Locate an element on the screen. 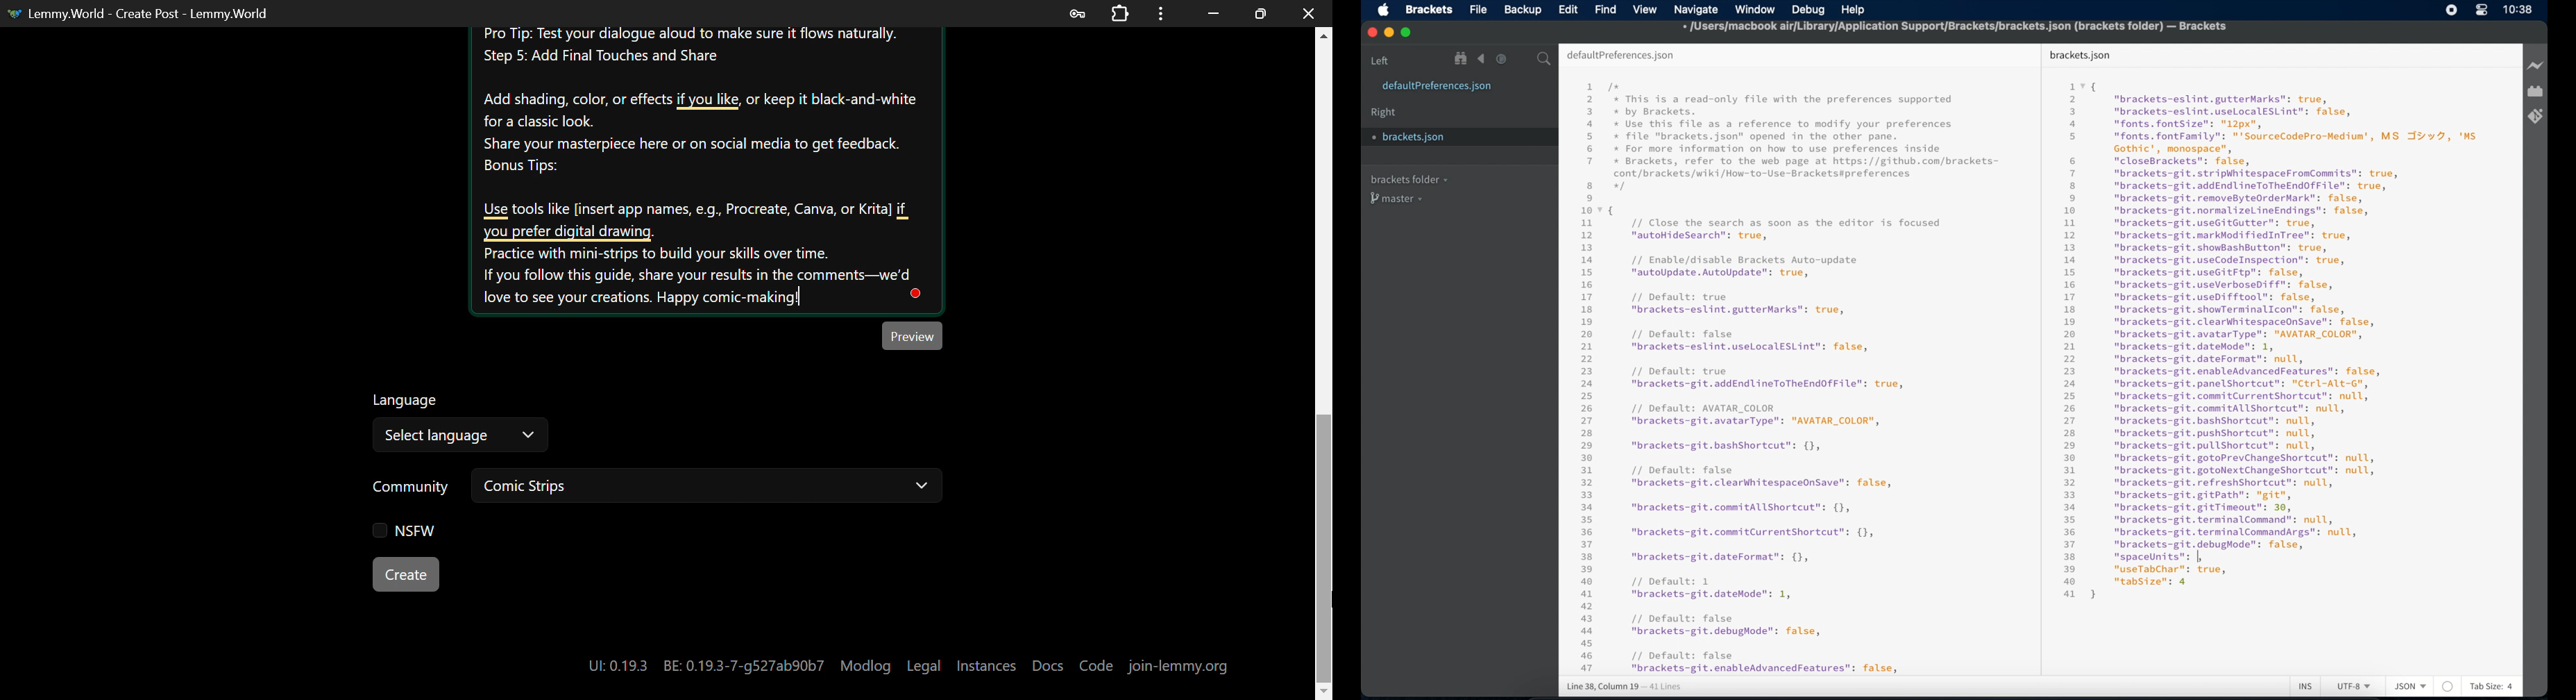  line  38,  column 20 - 41 lines is located at coordinates (1625, 687).